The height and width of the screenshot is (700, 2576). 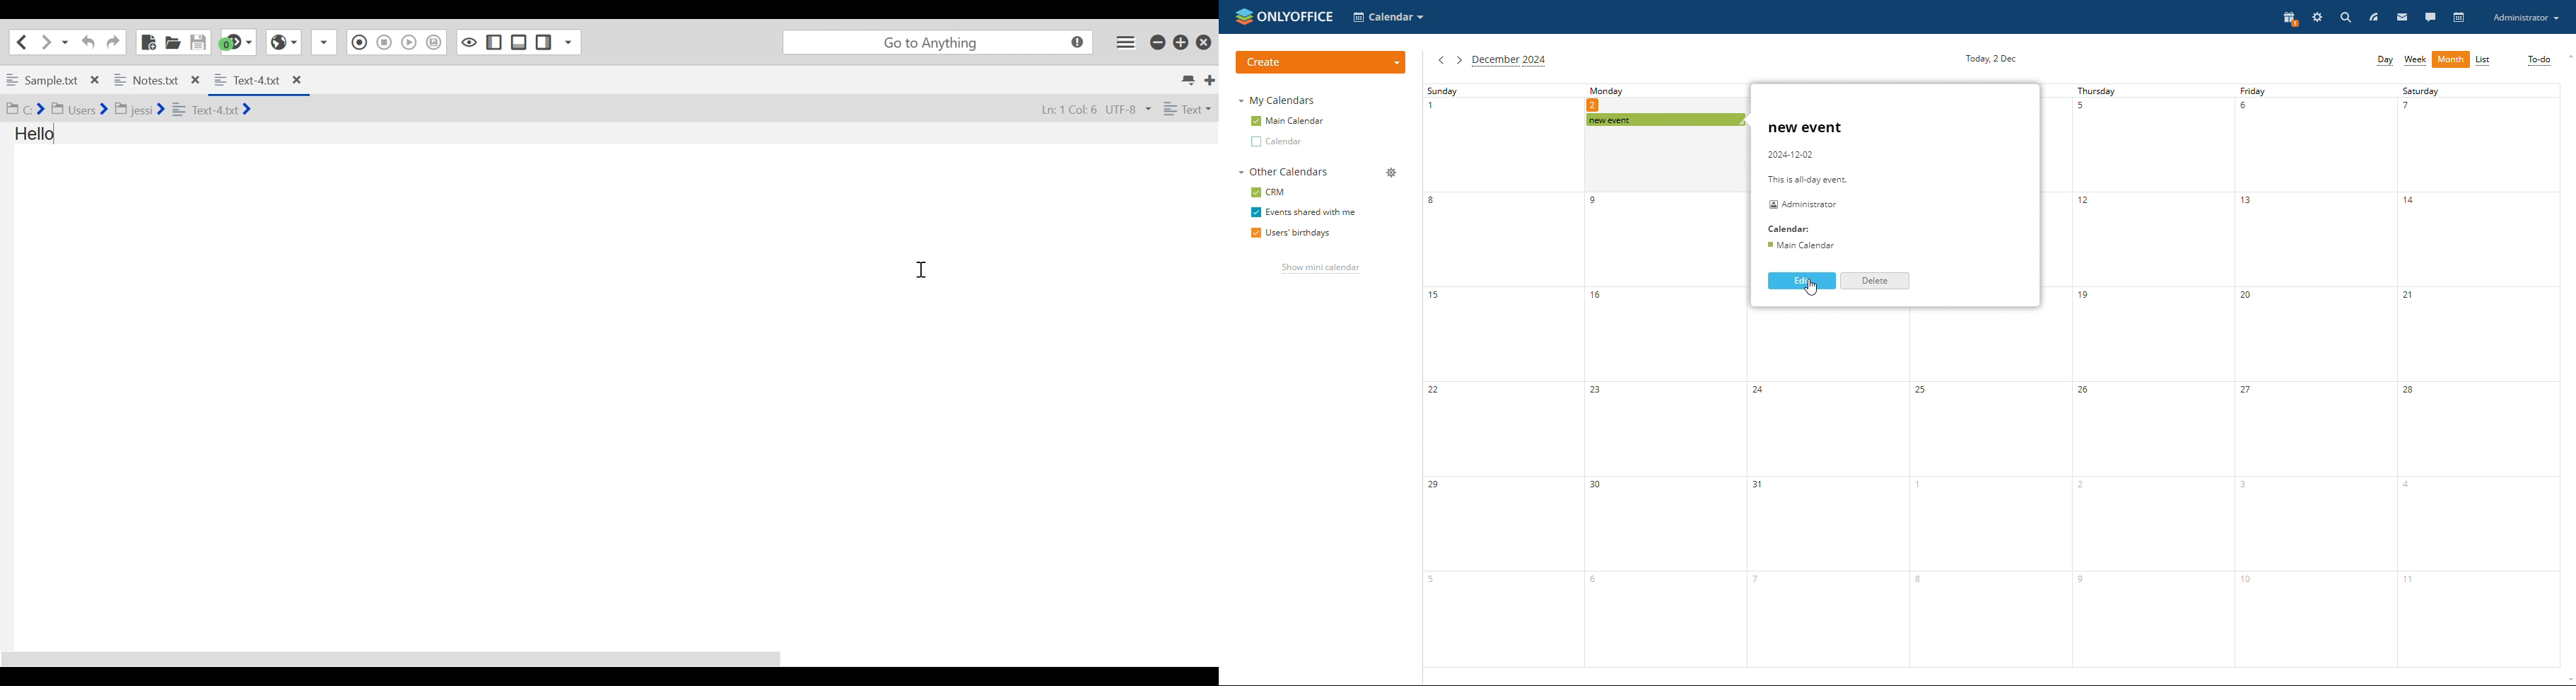 I want to click on tuesday, so click(x=1829, y=492).